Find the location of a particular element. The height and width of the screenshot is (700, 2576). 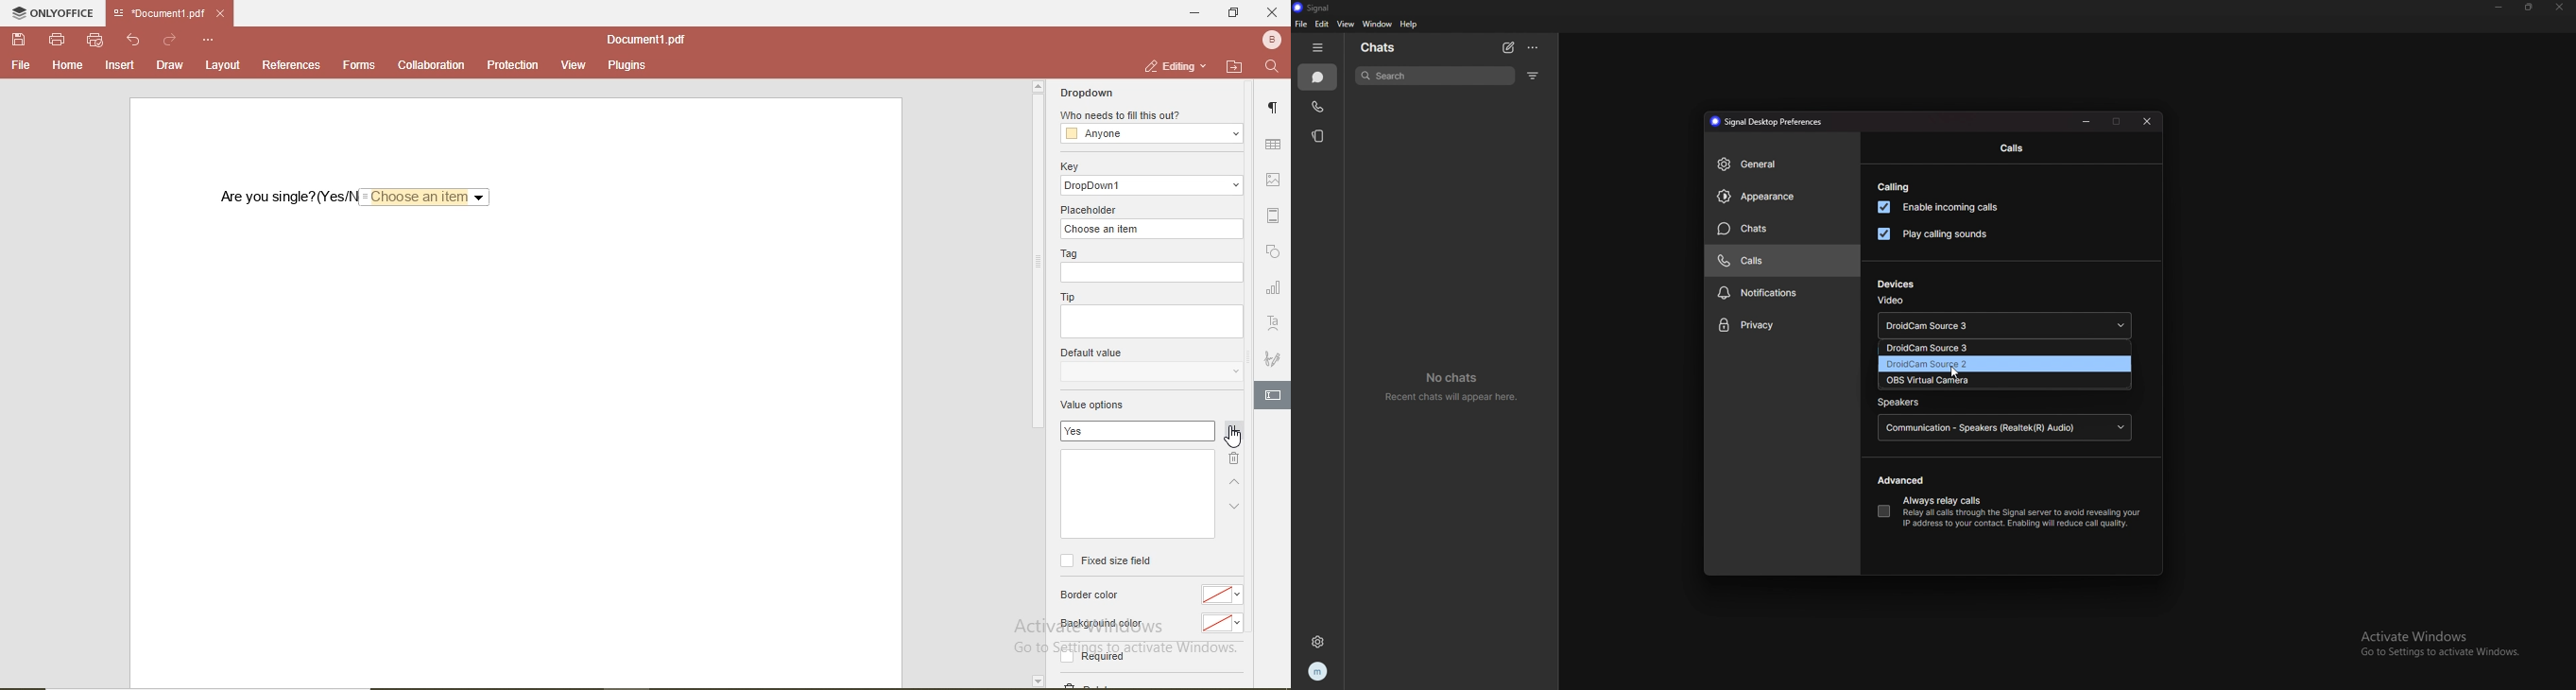

close is located at coordinates (2559, 7).